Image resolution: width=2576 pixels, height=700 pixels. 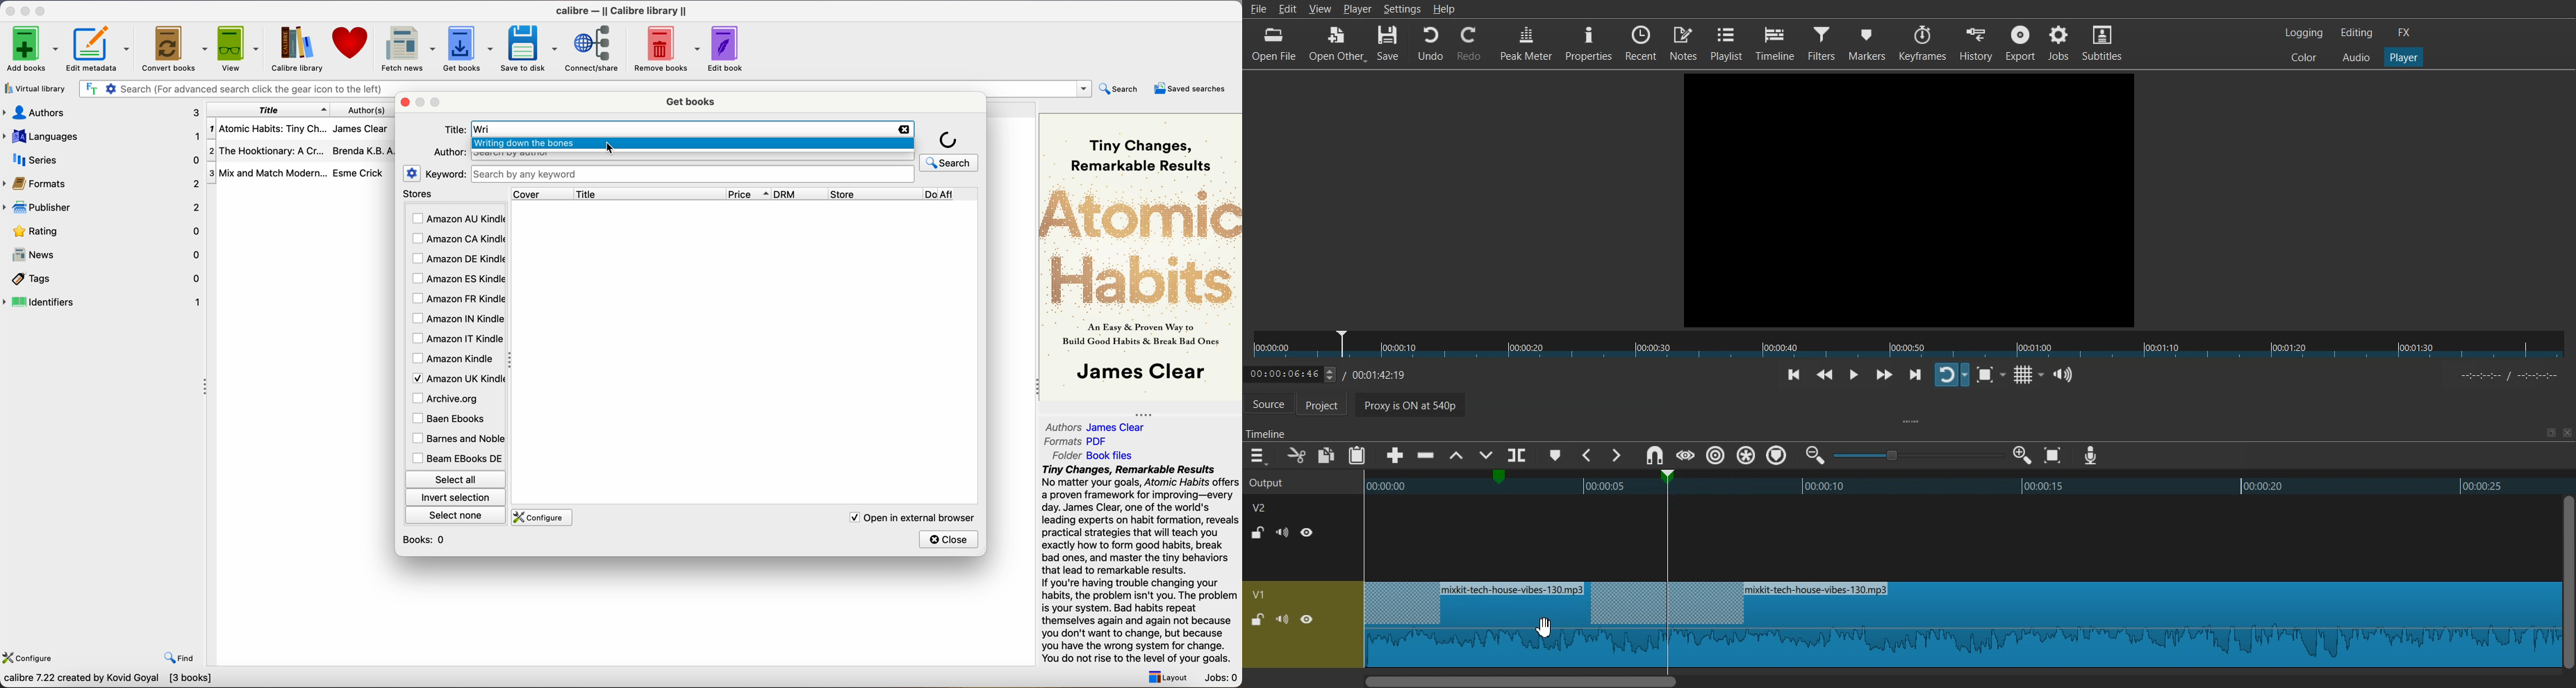 What do you see at coordinates (1257, 620) in the screenshot?
I see `Lock / UnLock` at bounding box center [1257, 620].